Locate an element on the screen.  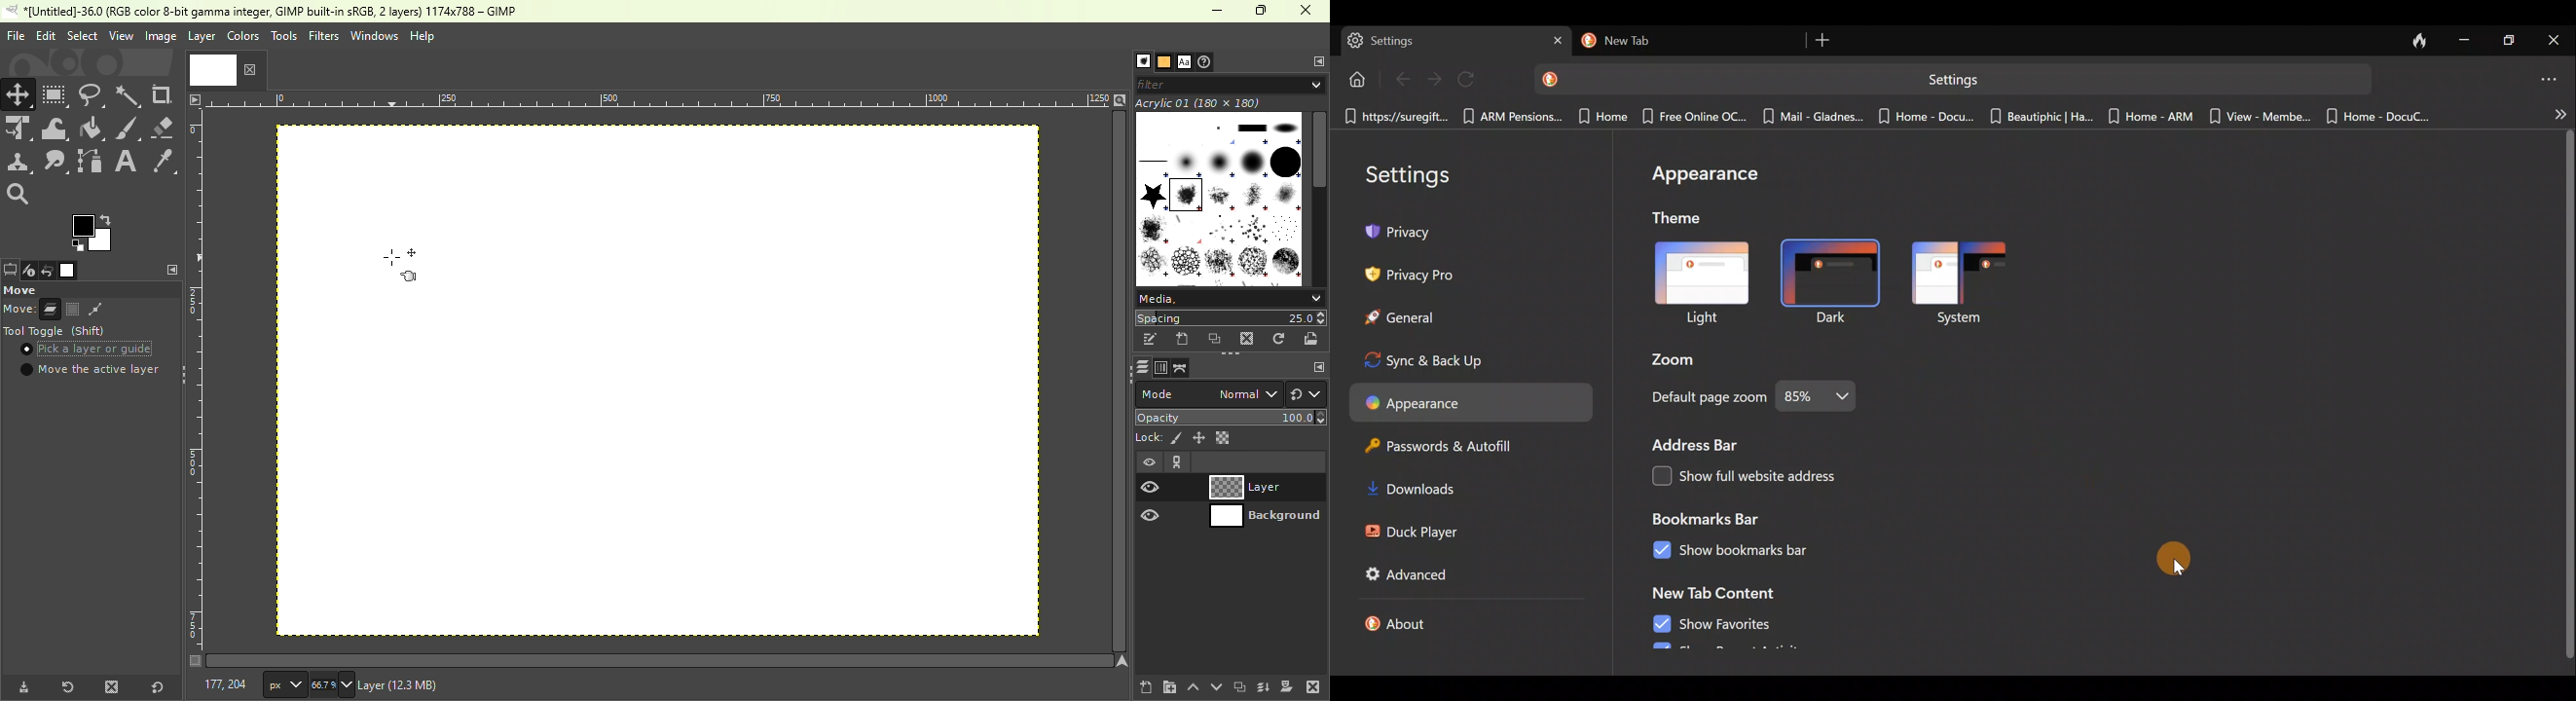
Show bookmarks bar is located at coordinates (1743, 552).